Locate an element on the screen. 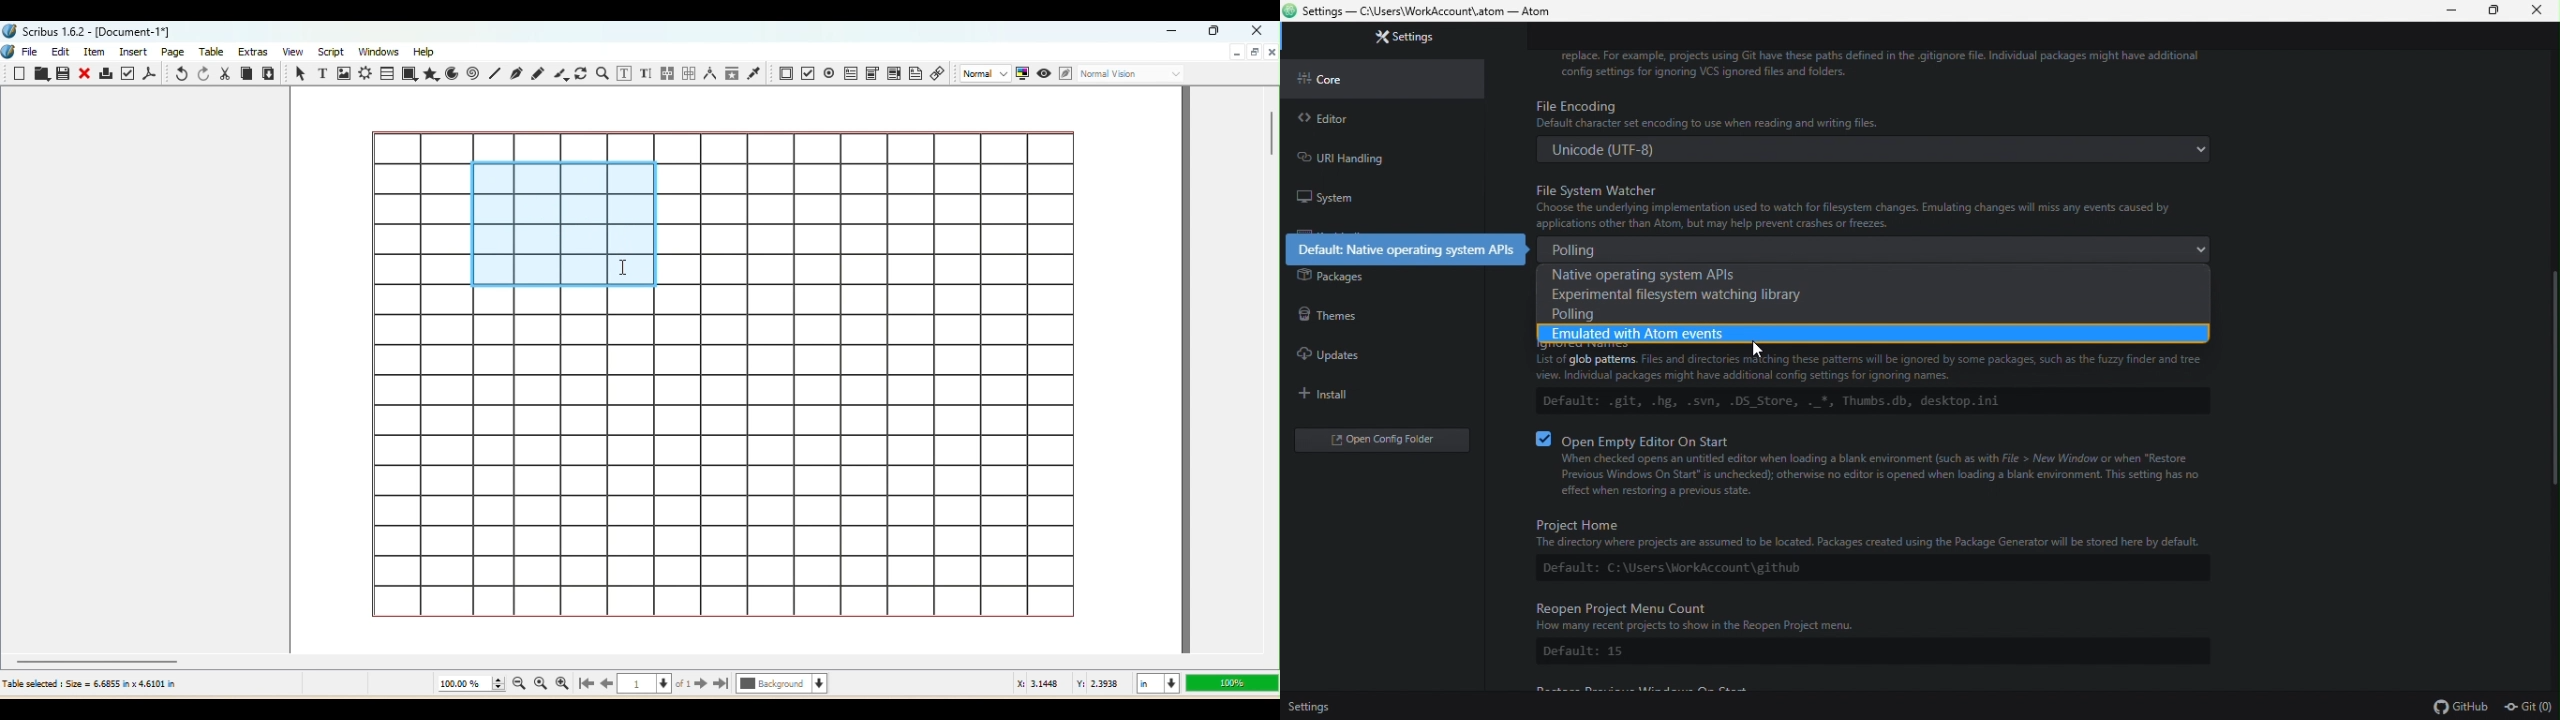 The height and width of the screenshot is (728, 2576). PDF list box is located at coordinates (893, 74).